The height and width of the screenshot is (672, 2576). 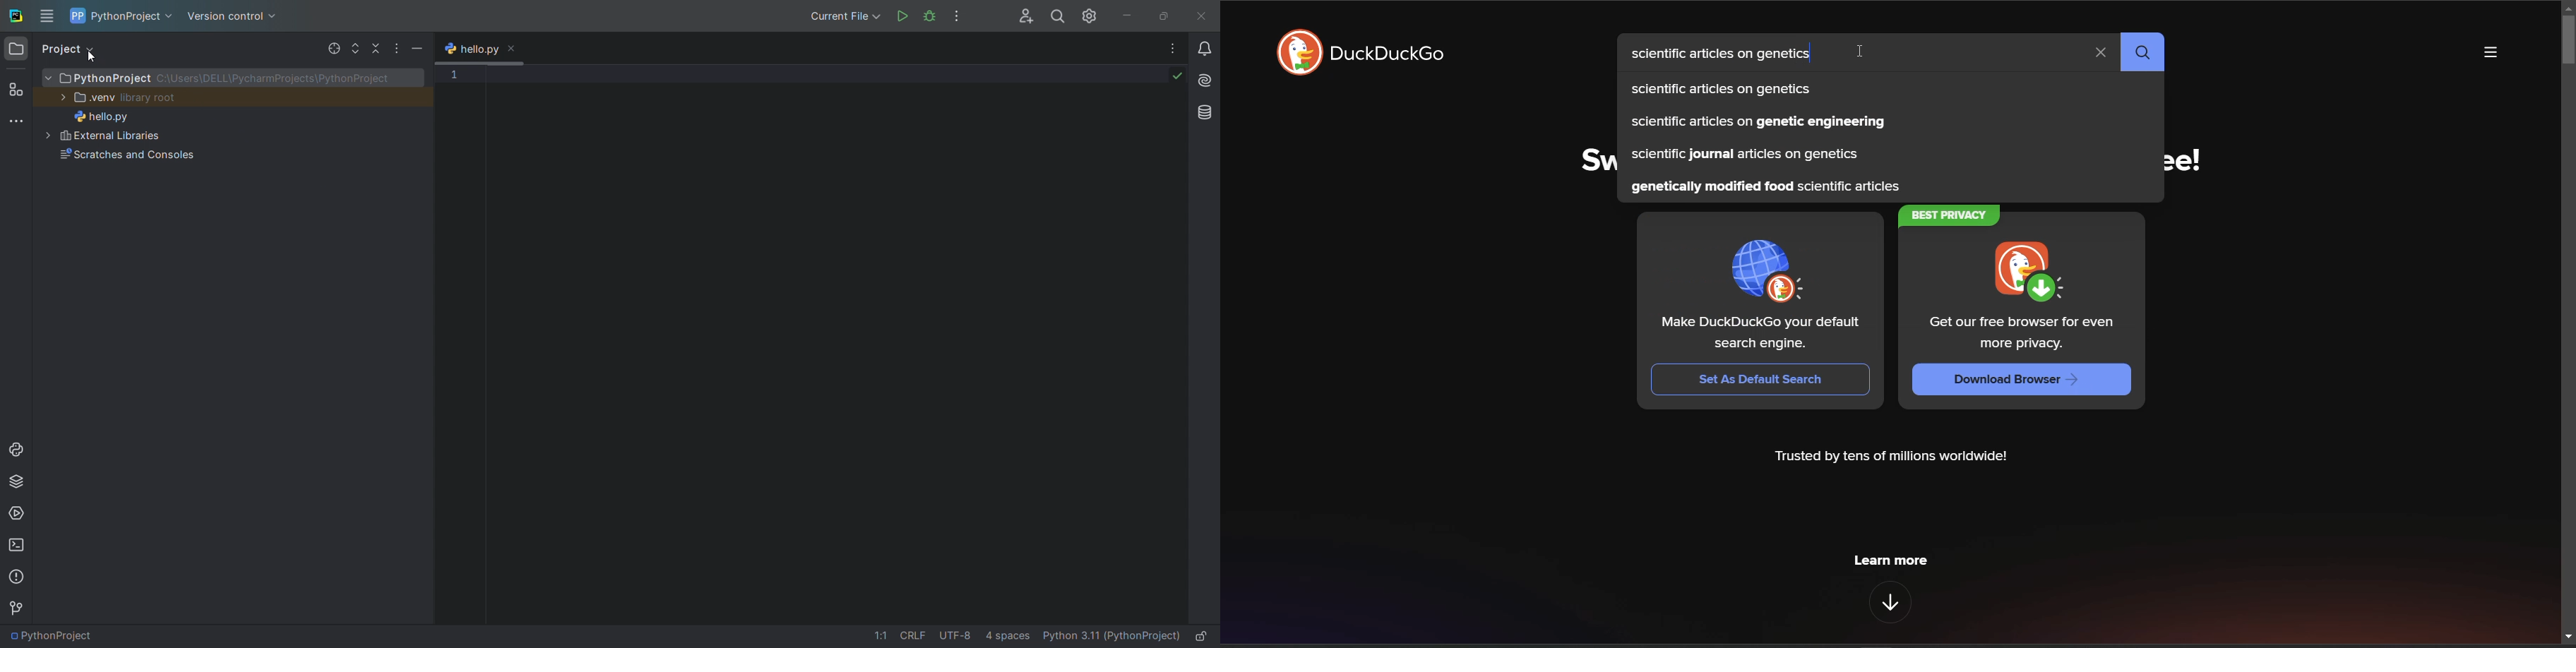 I want to click on scientific articles on genetic engineering, so click(x=1765, y=124).